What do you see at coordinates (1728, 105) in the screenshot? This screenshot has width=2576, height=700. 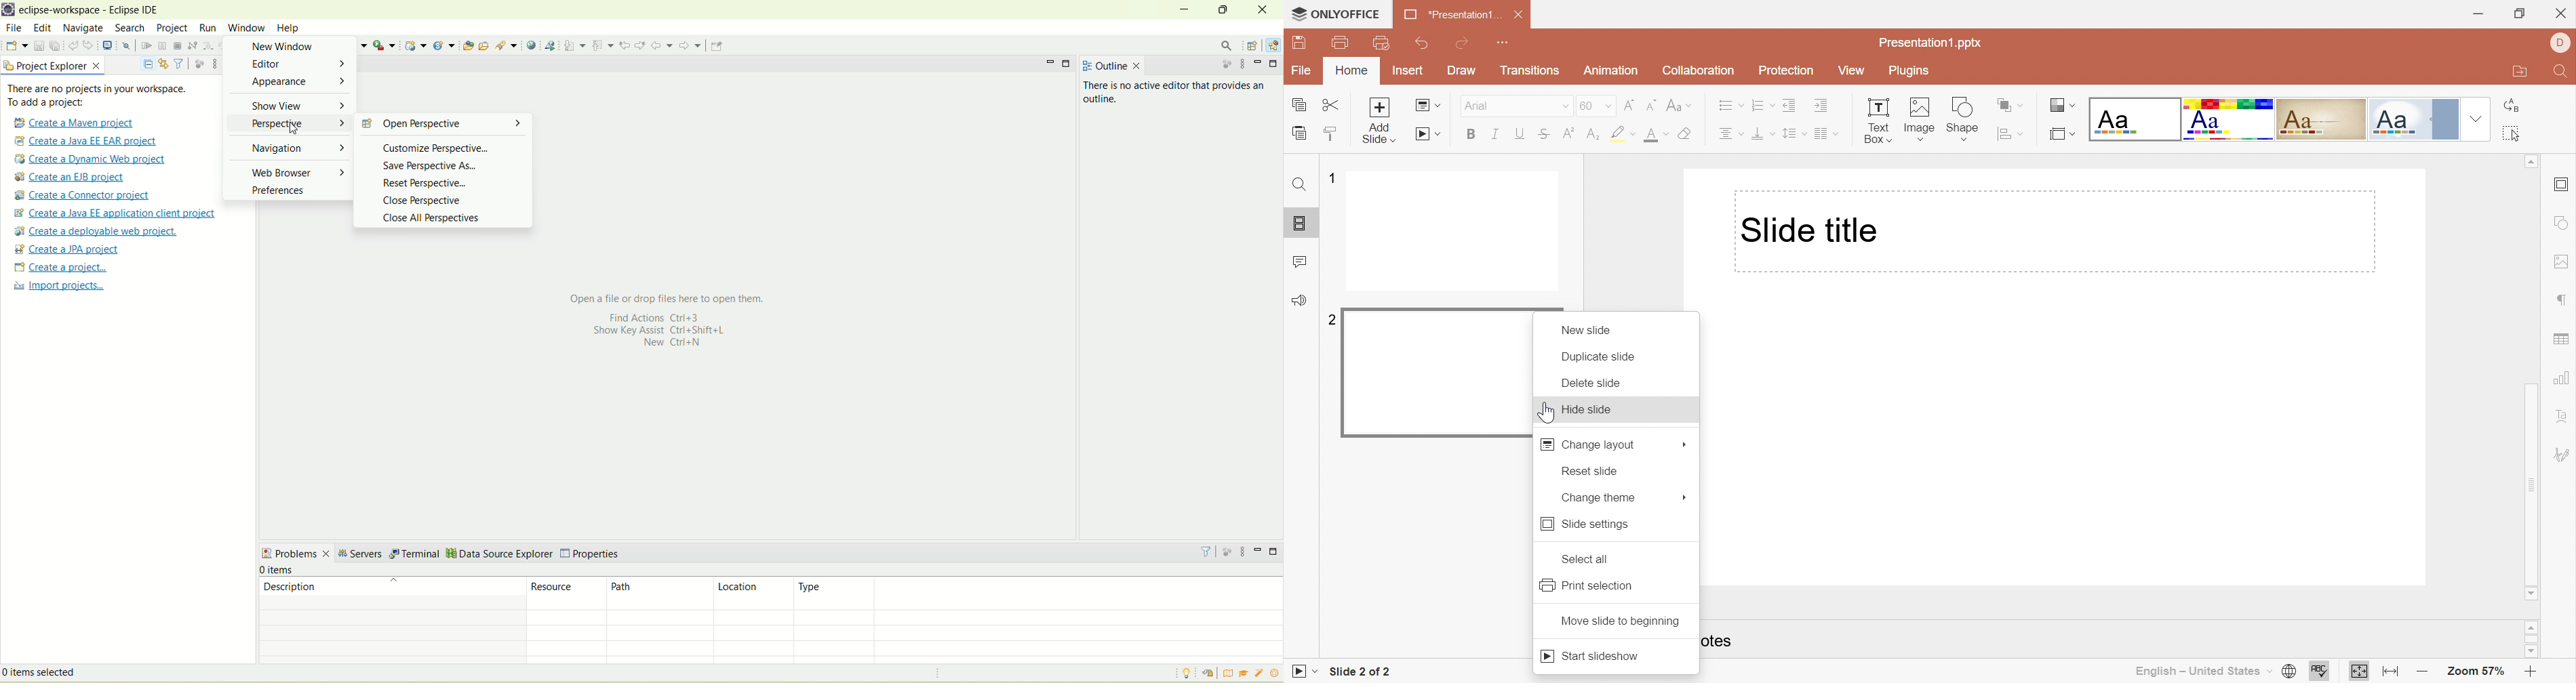 I see `Bullets` at bounding box center [1728, 105].